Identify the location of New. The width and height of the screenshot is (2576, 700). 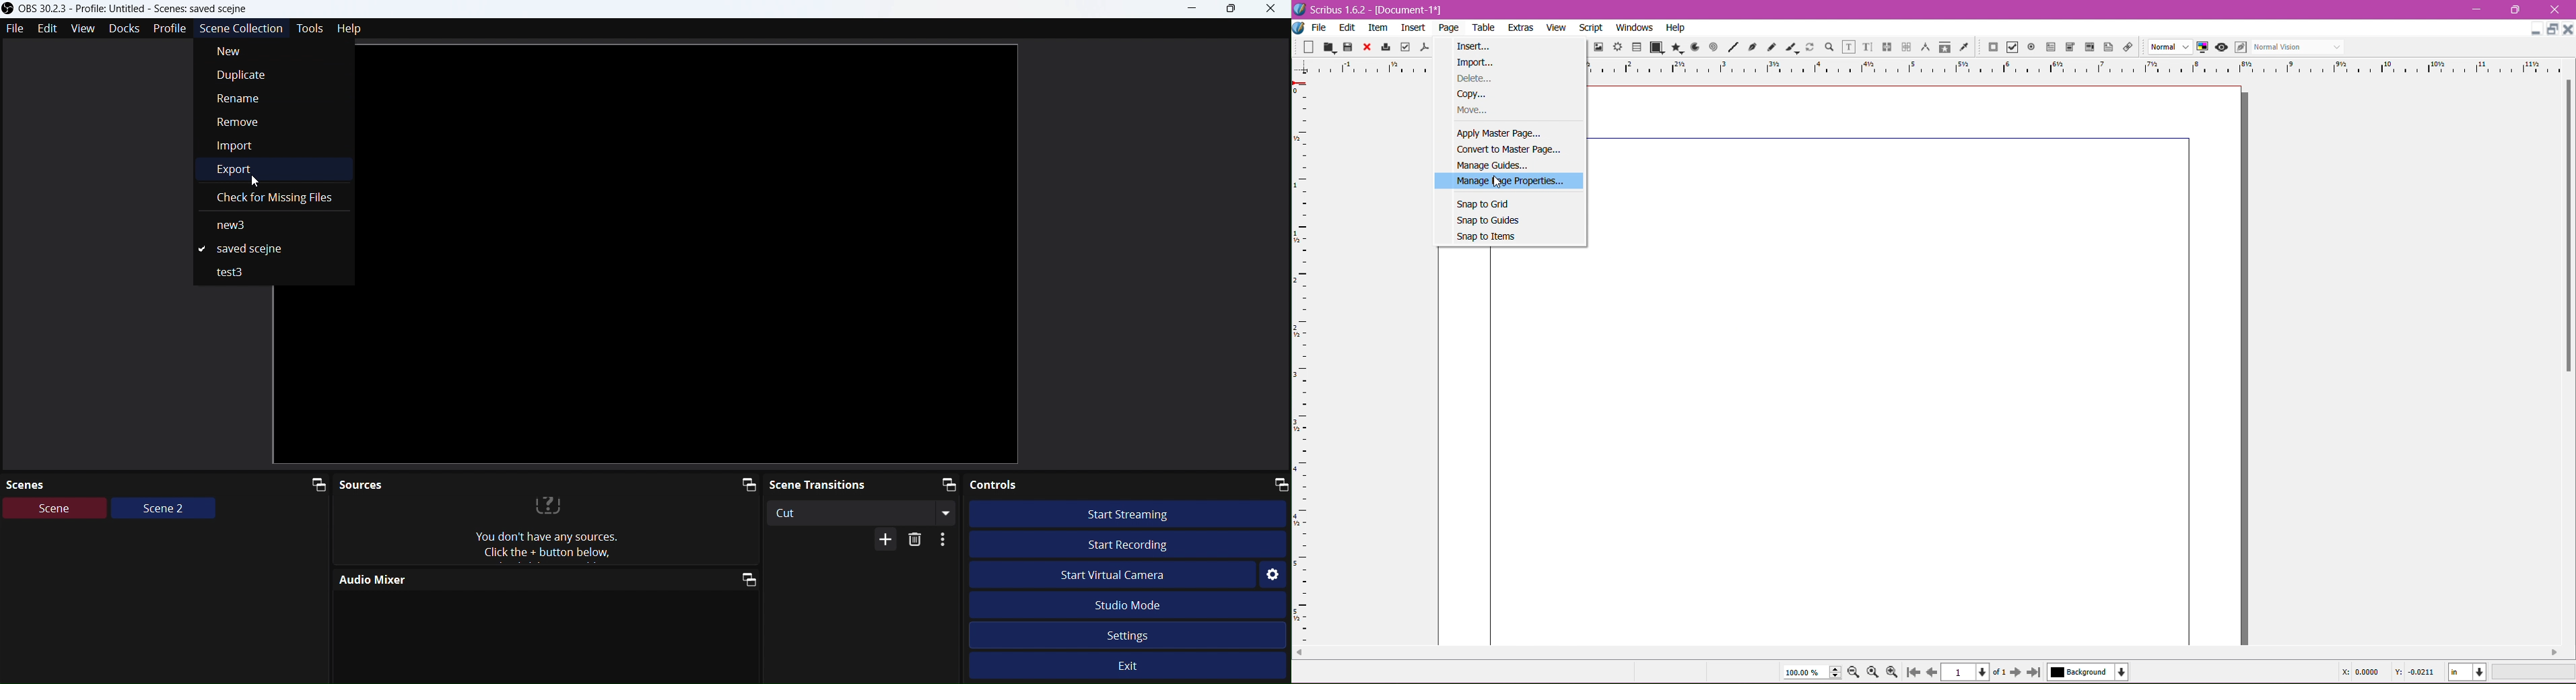
(269, 50).